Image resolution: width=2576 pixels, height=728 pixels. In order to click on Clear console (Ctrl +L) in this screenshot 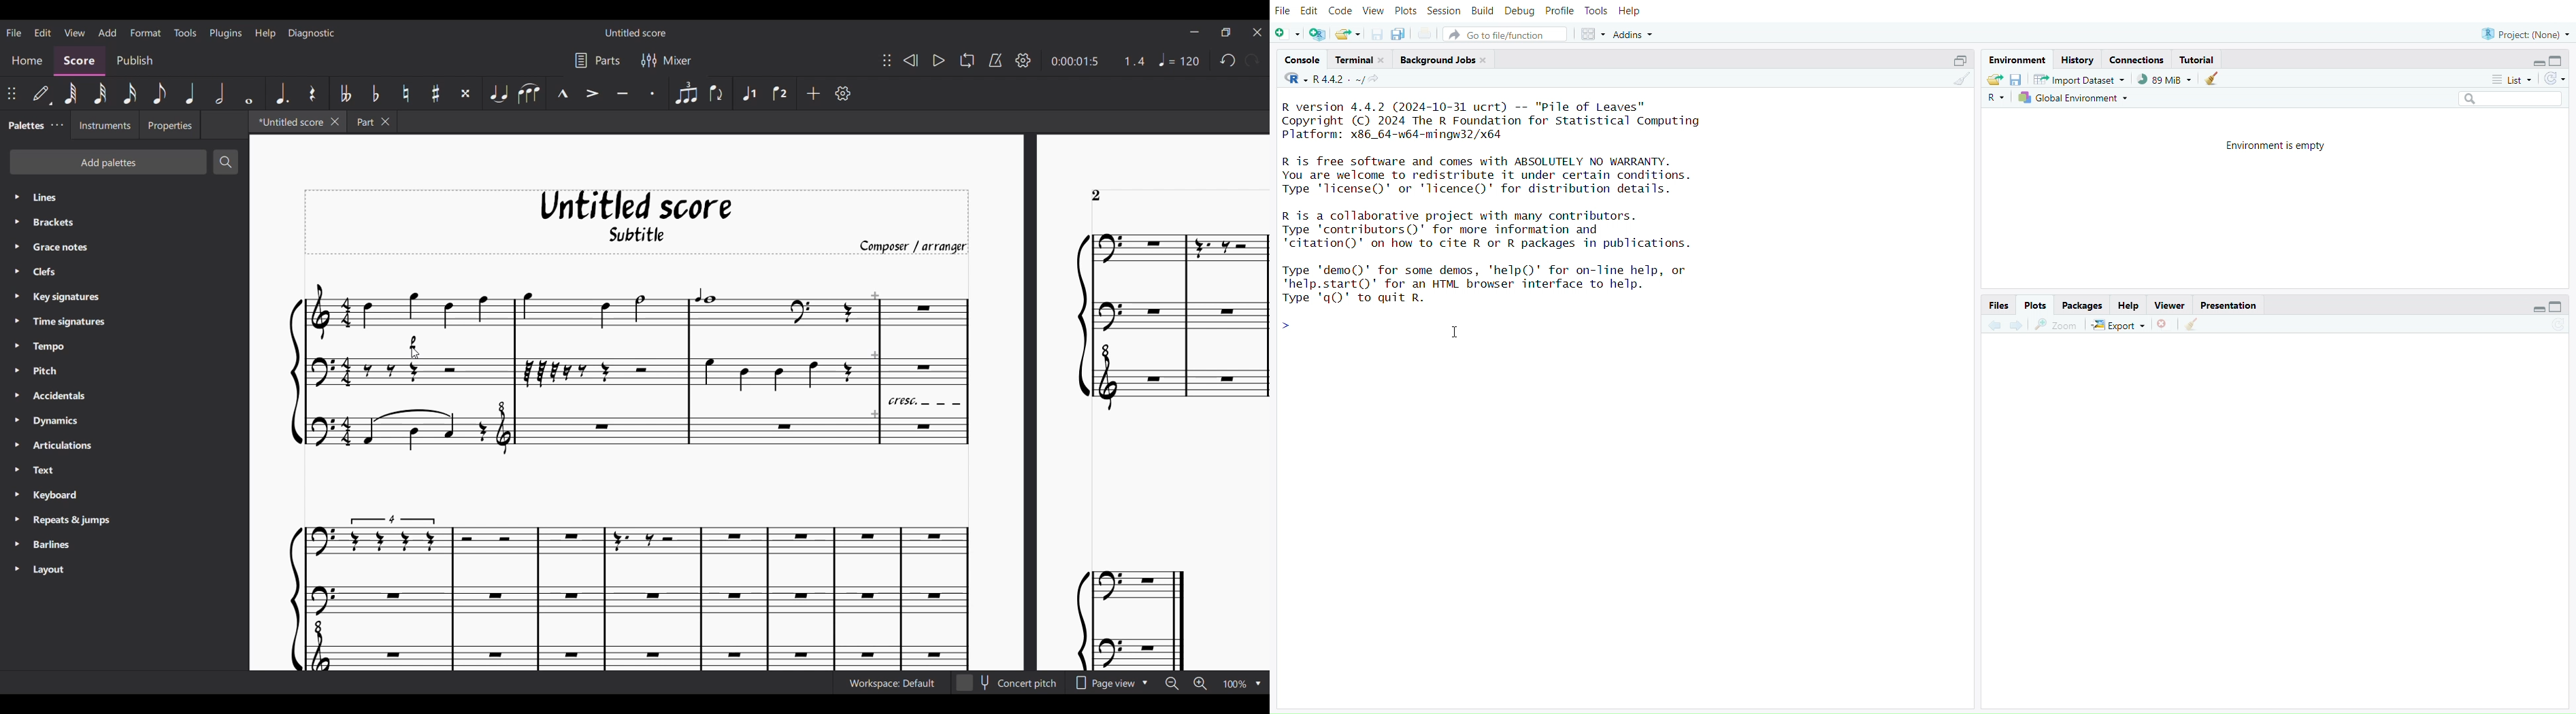, I will do `click(1958, 81)`.